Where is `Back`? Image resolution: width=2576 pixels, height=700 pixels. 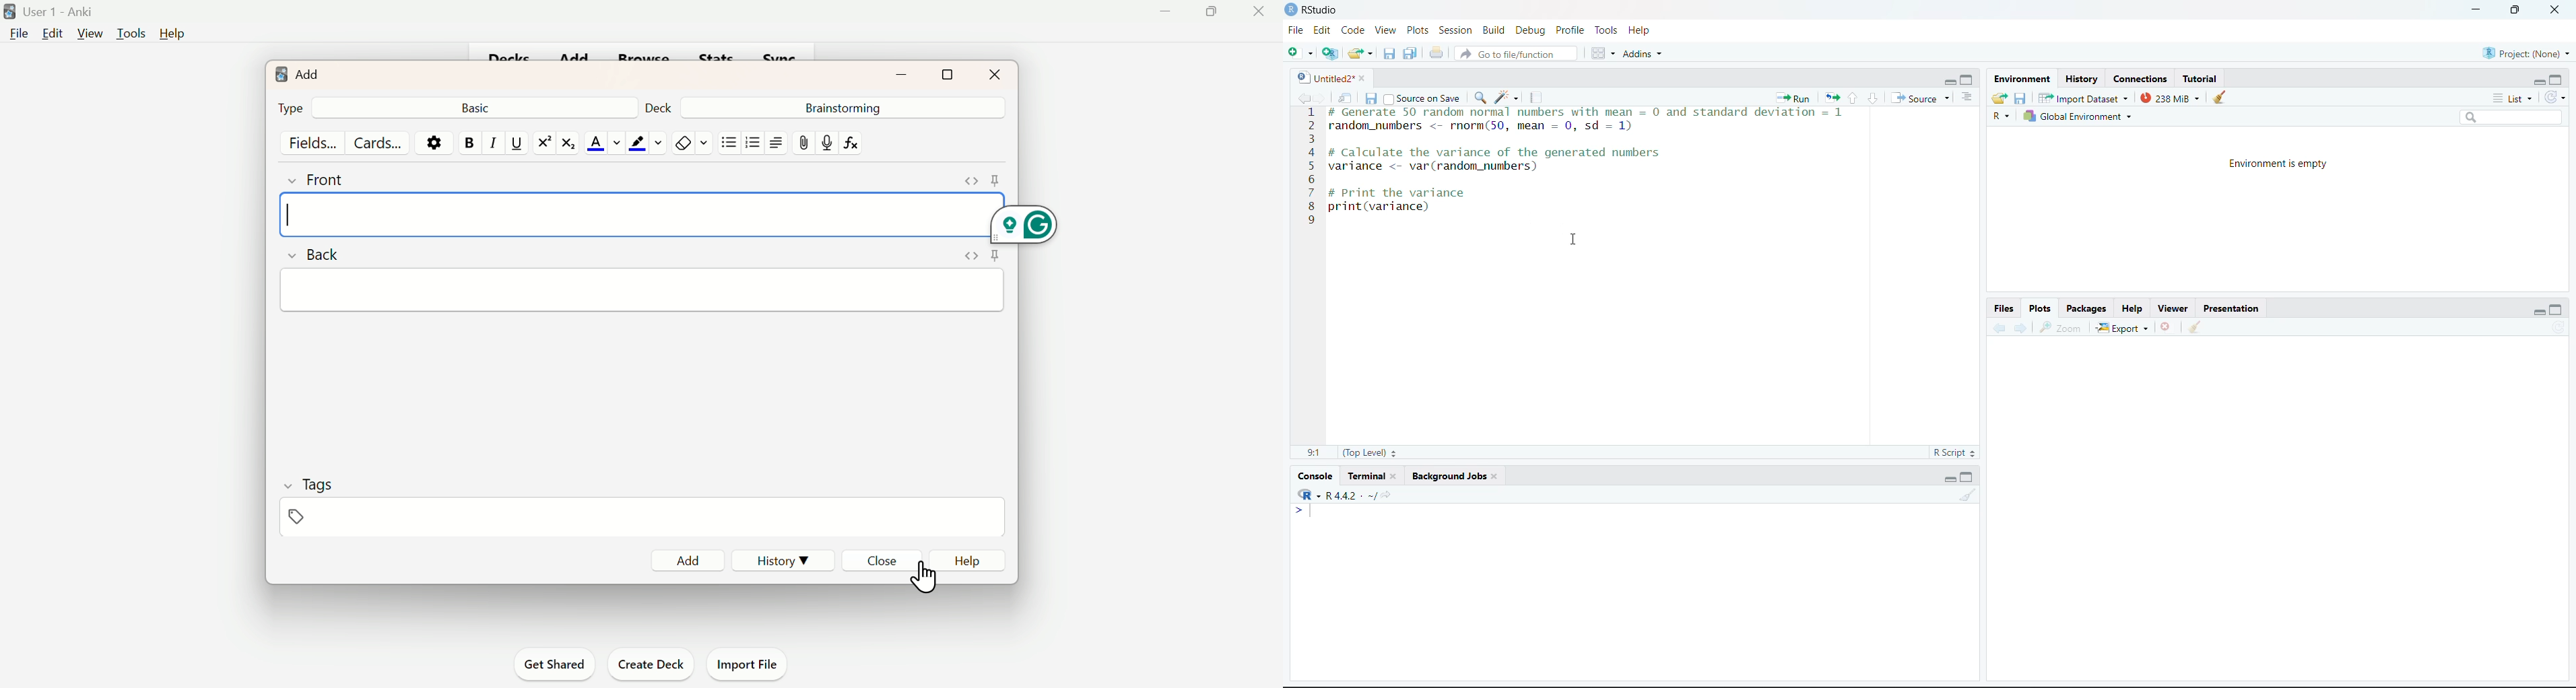 Back is located at coordinates (317, 253).